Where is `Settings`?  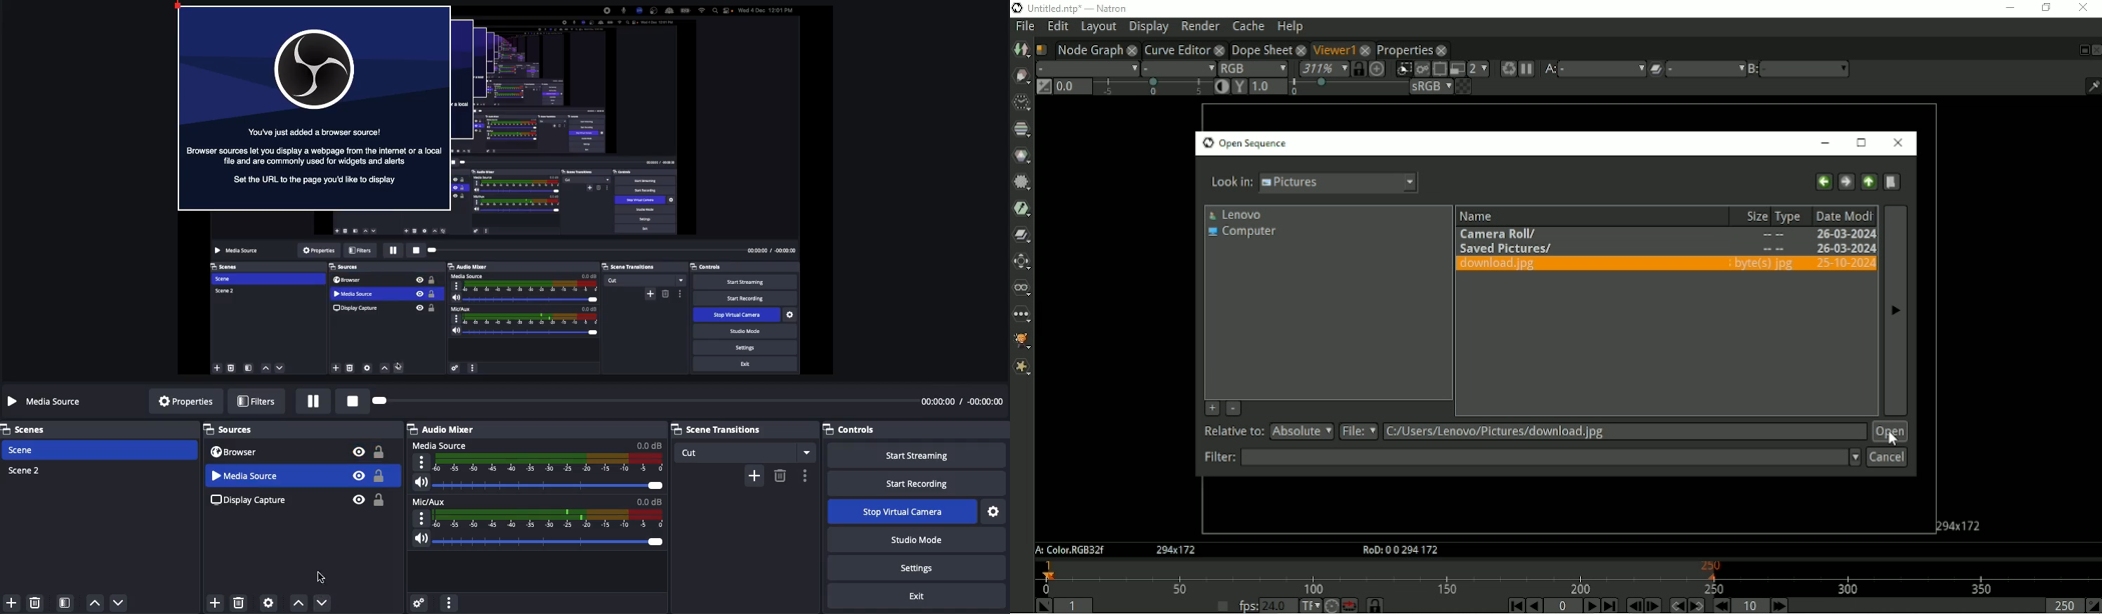
Settings is located at coordinates (995, 509).